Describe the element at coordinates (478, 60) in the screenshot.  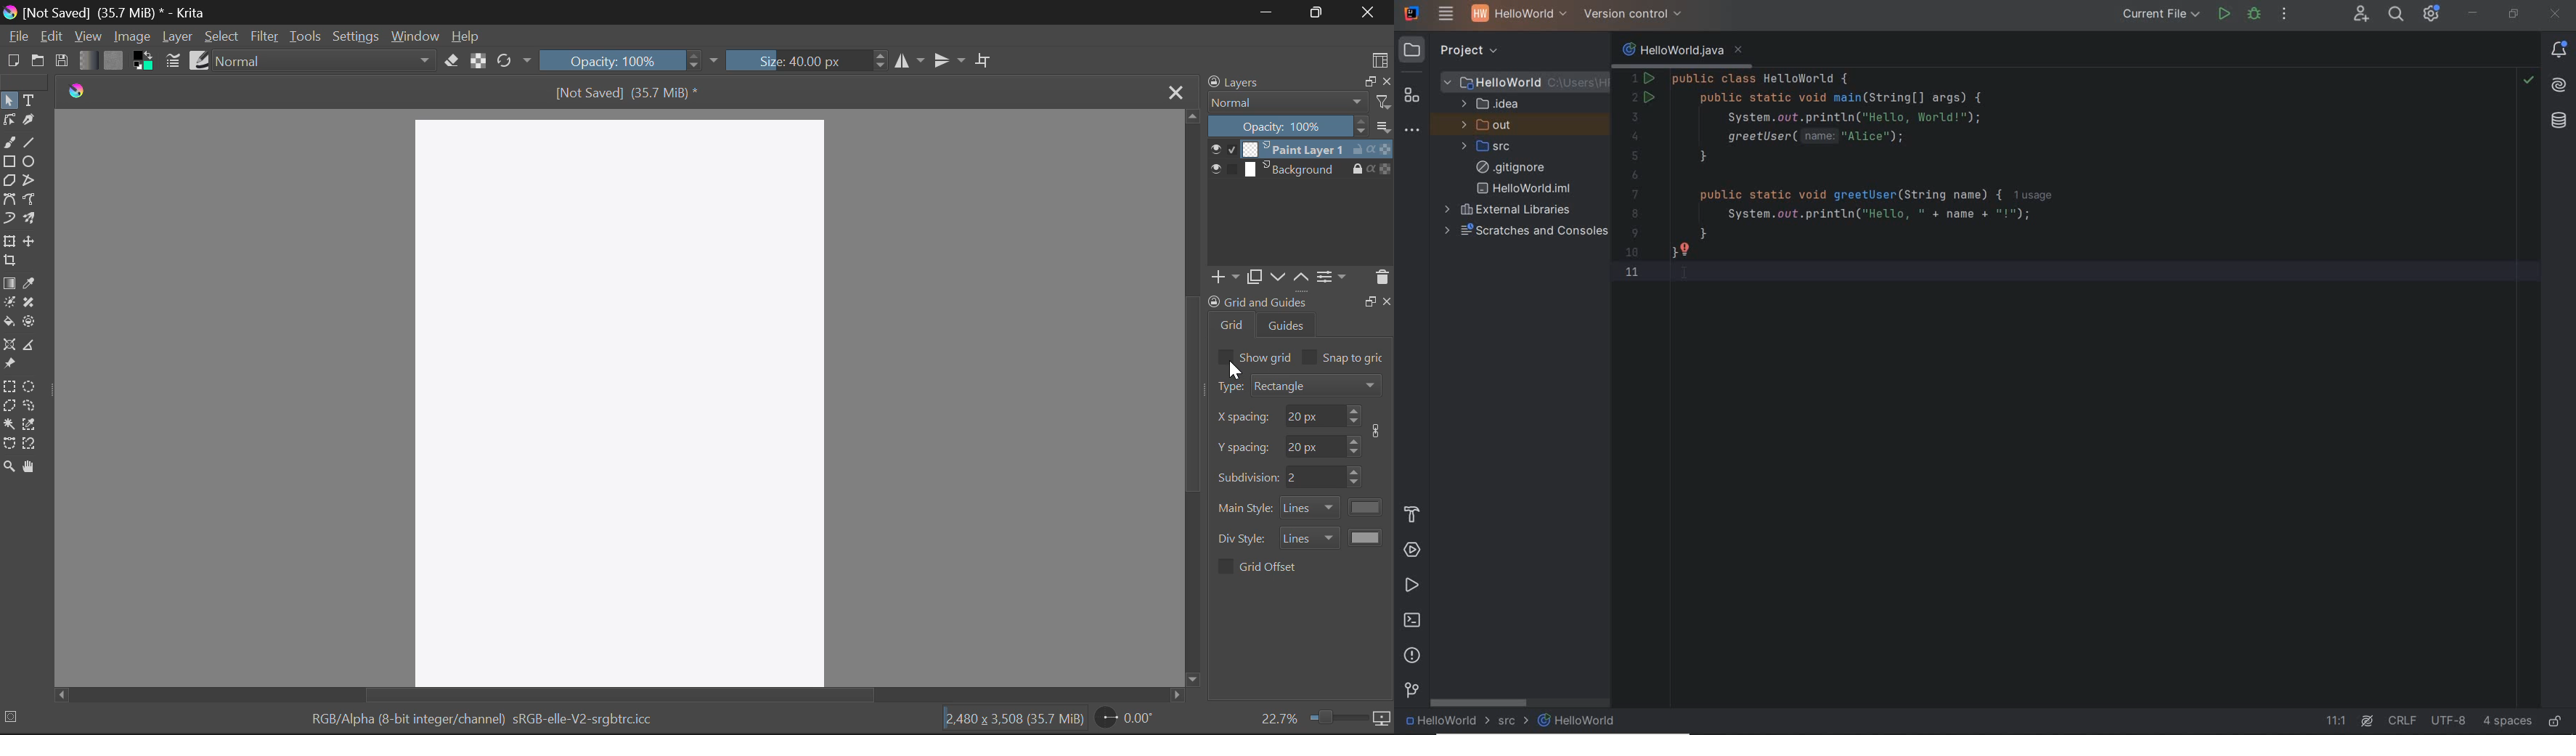
I see `Lock Alpha` at that location.